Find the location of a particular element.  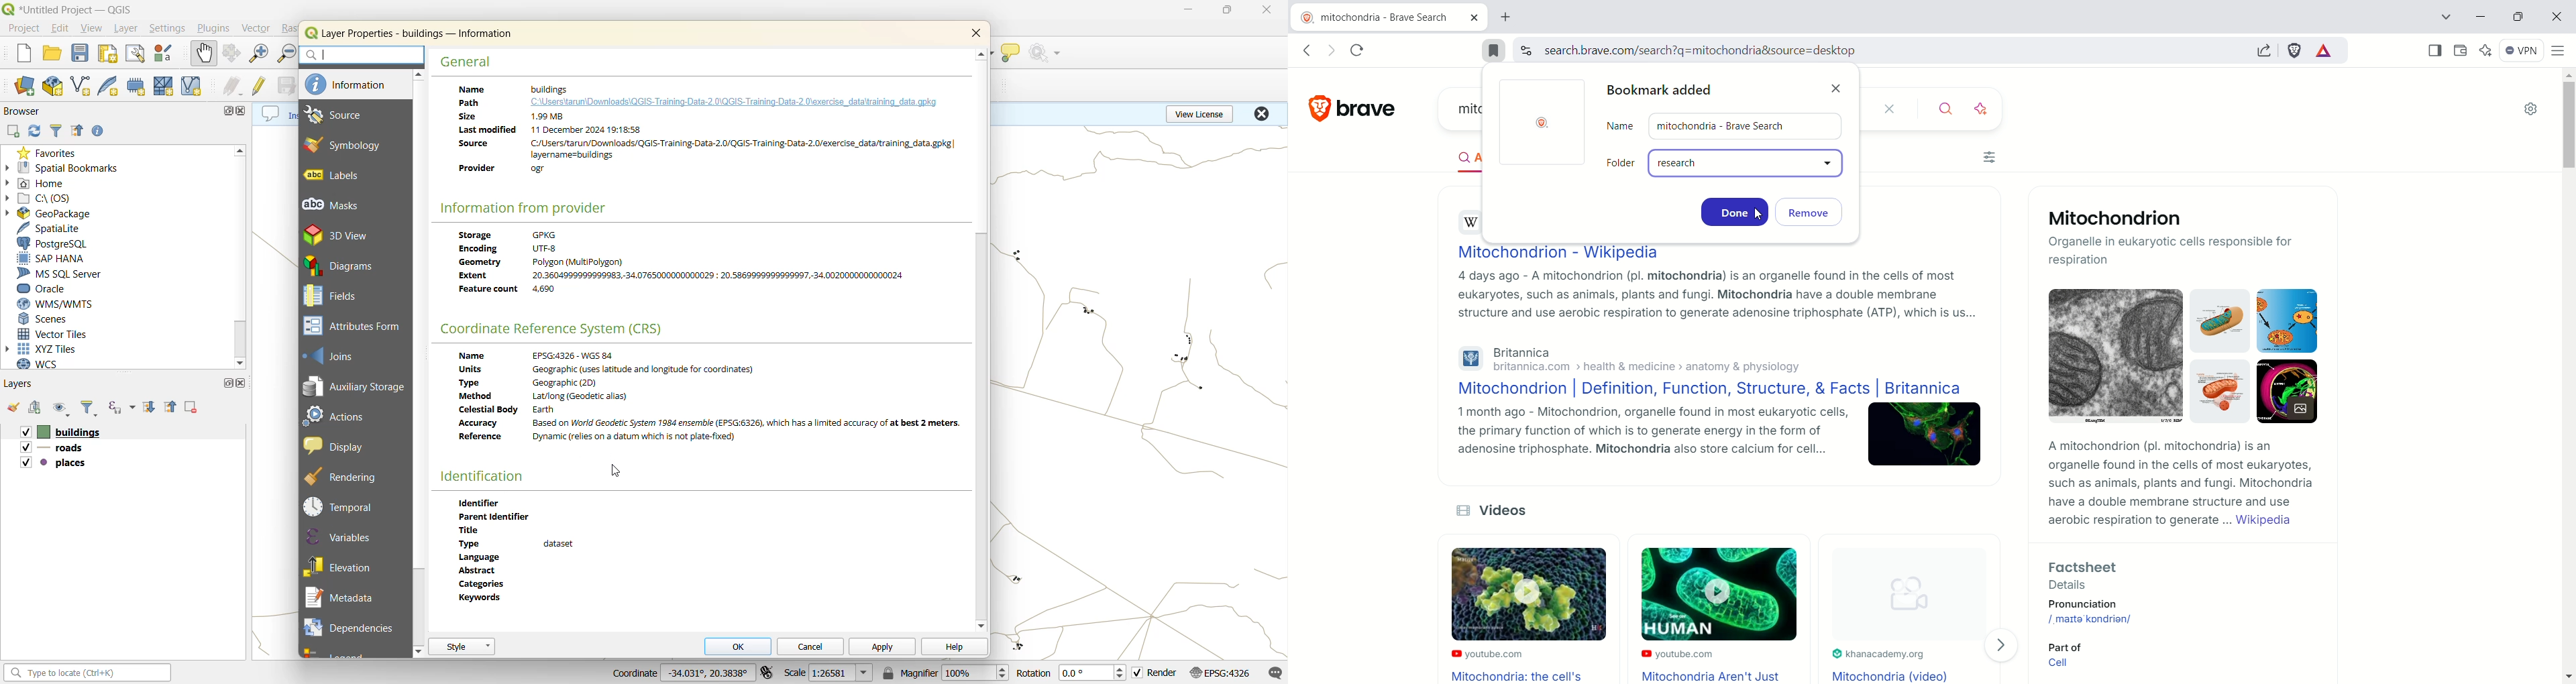

url is located at coordinates (730, 102).